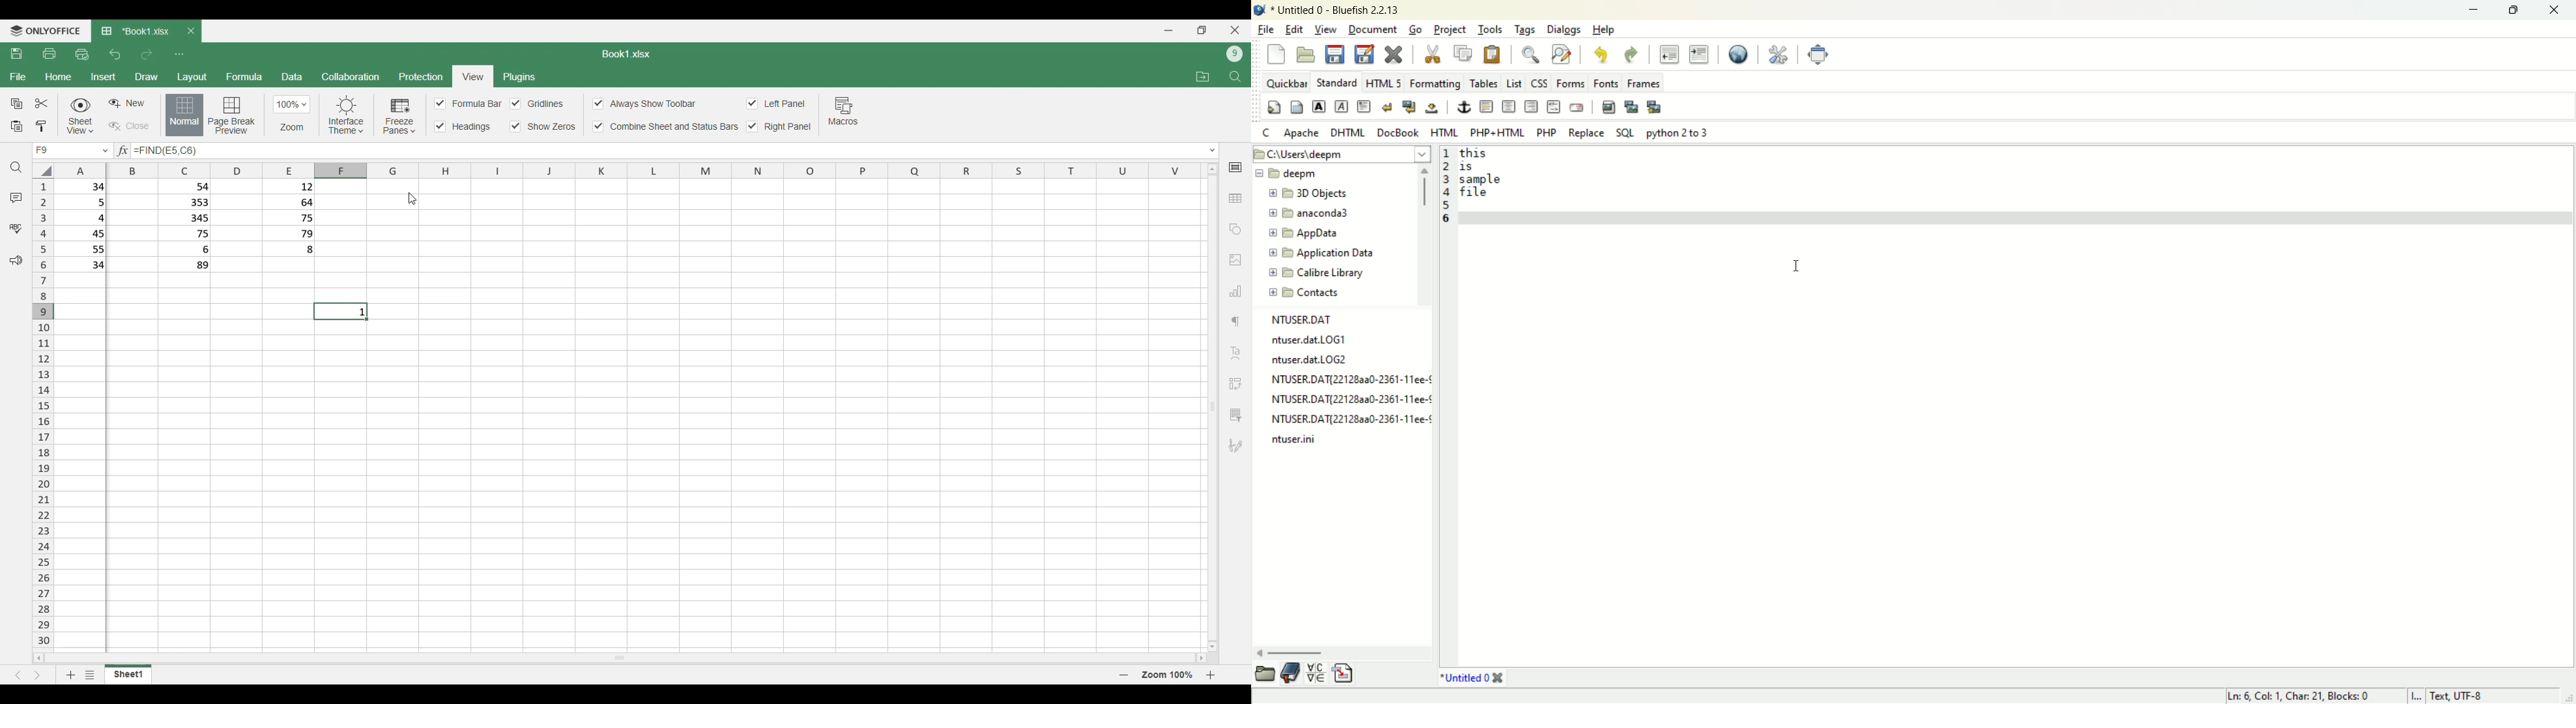 The image size is (2576, 728). I want to click on undo, so click(1601, 54).